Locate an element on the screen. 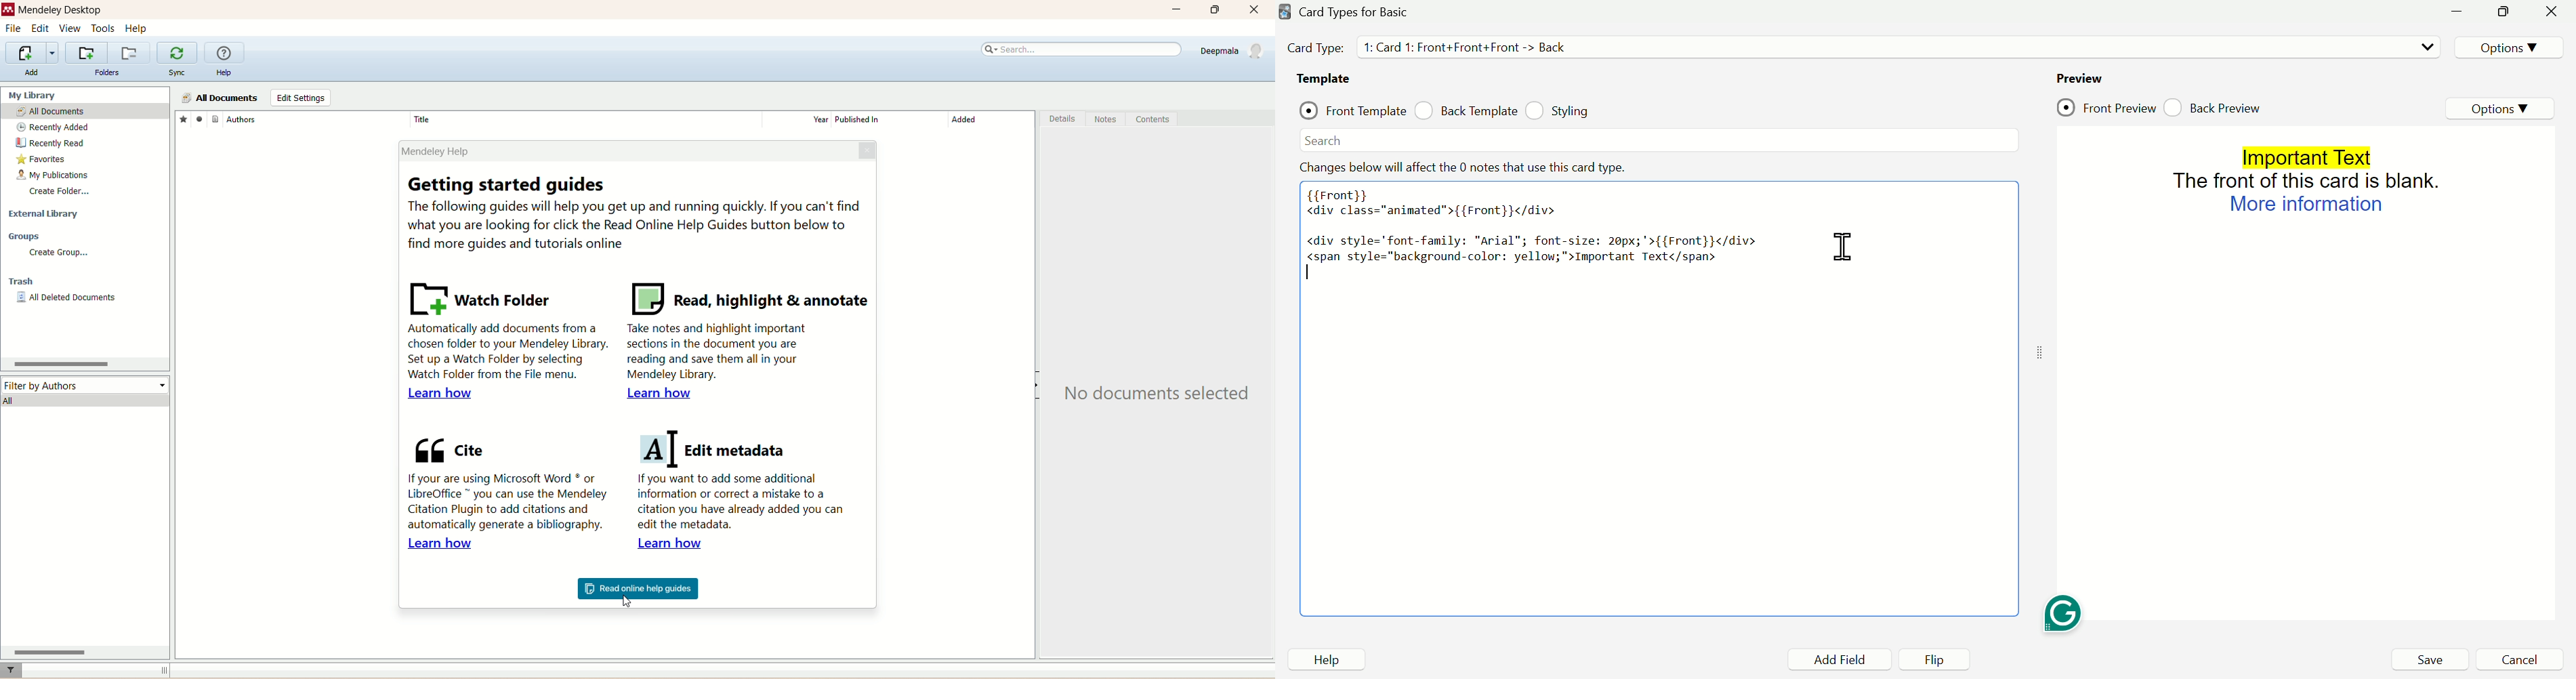  check Front Template is located at coordinates (1352, 110).